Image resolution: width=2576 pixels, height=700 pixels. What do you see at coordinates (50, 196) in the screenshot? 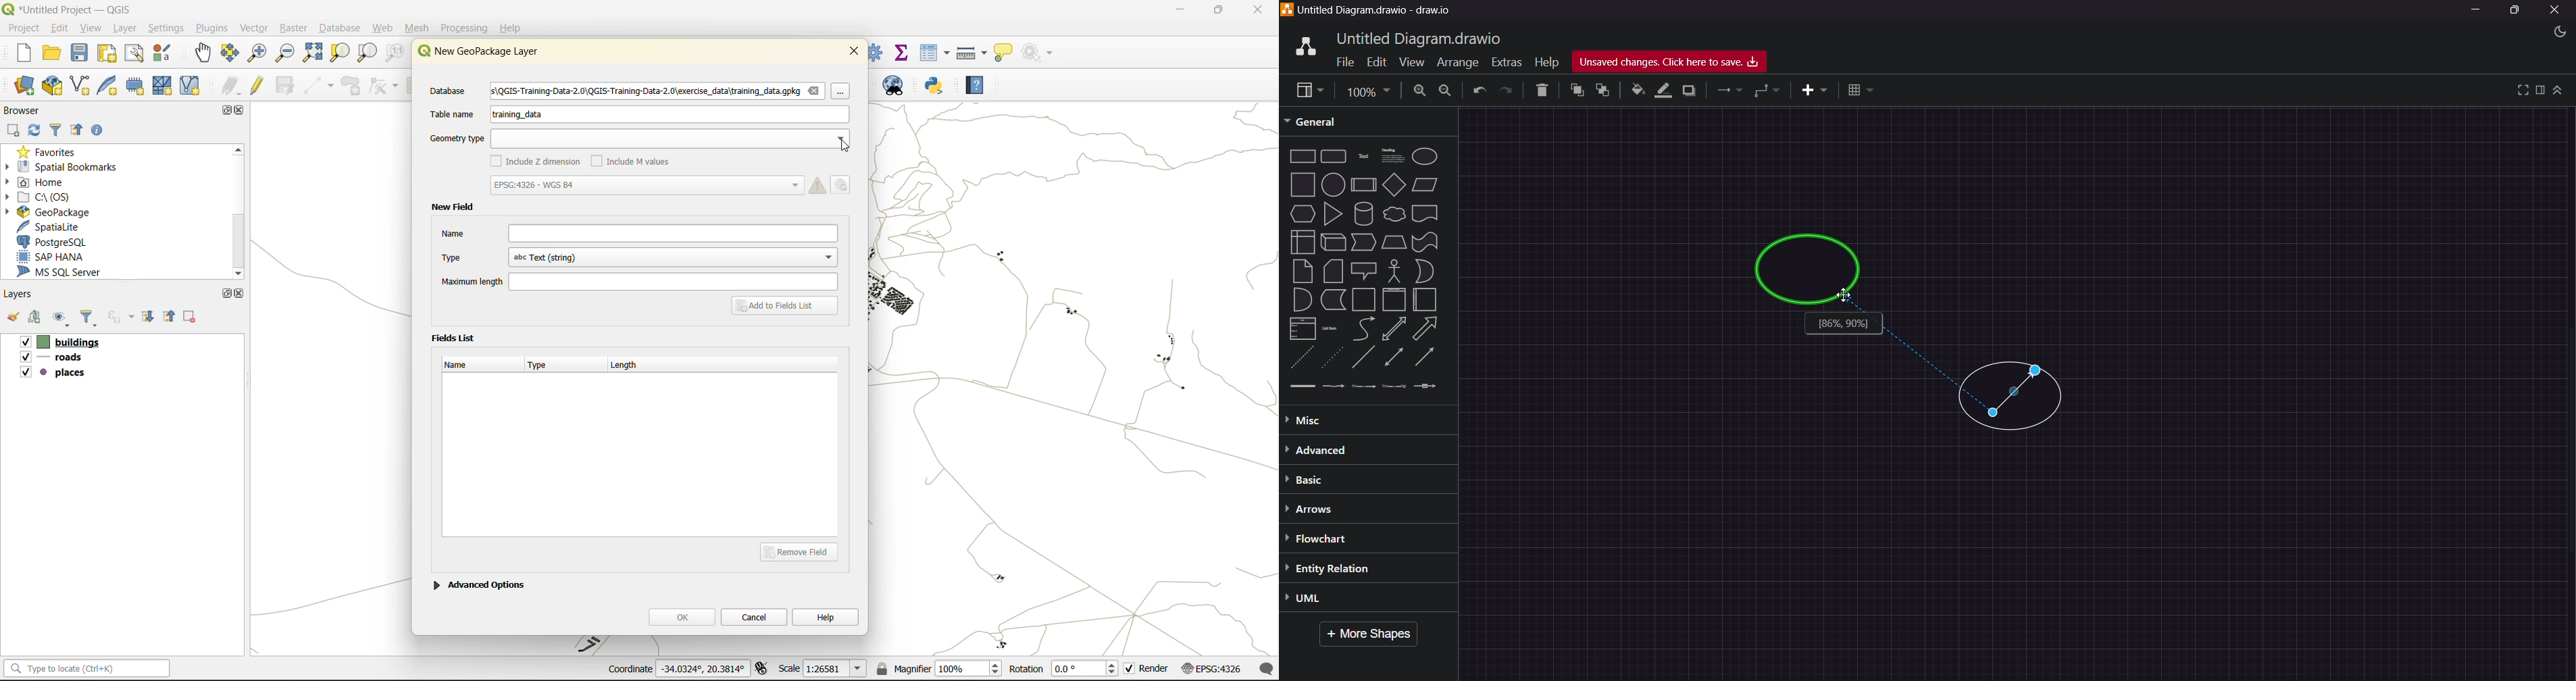
I see `c\:os` at bounding box center [50, 196].